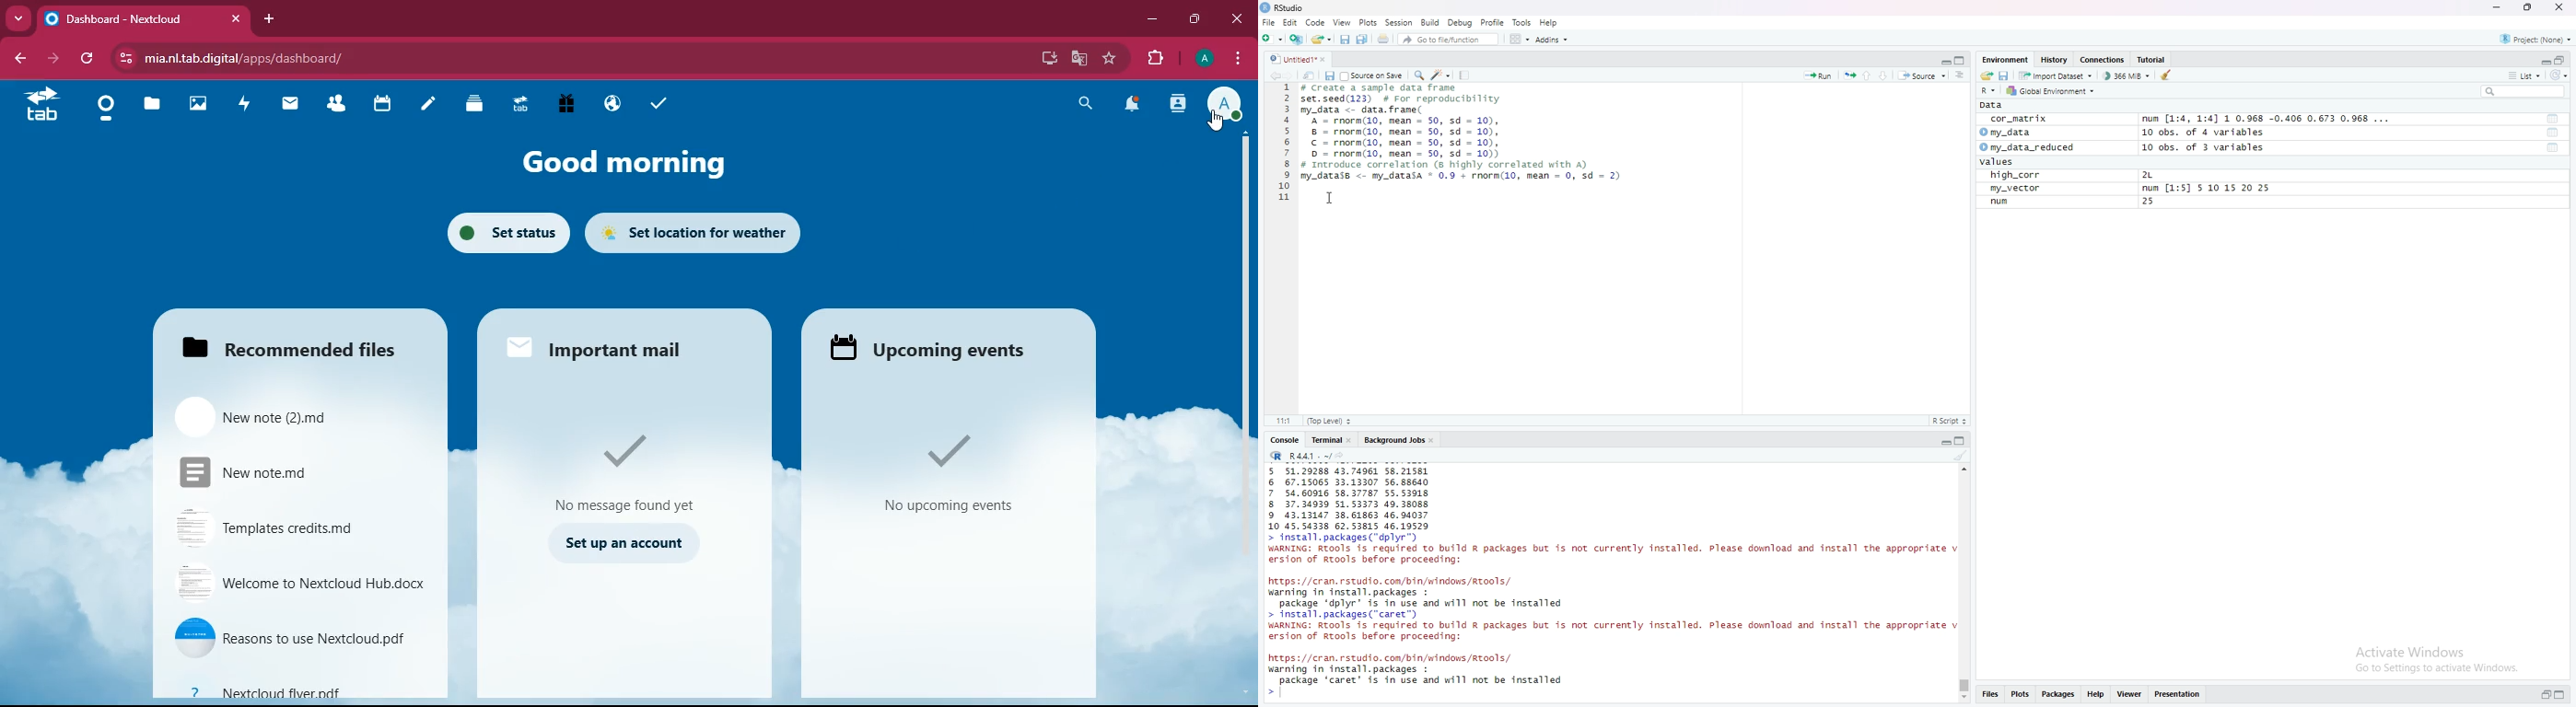 The width and height of the screenshot is (2576, 728). I want to click on upcoming events, so click(947, 349).